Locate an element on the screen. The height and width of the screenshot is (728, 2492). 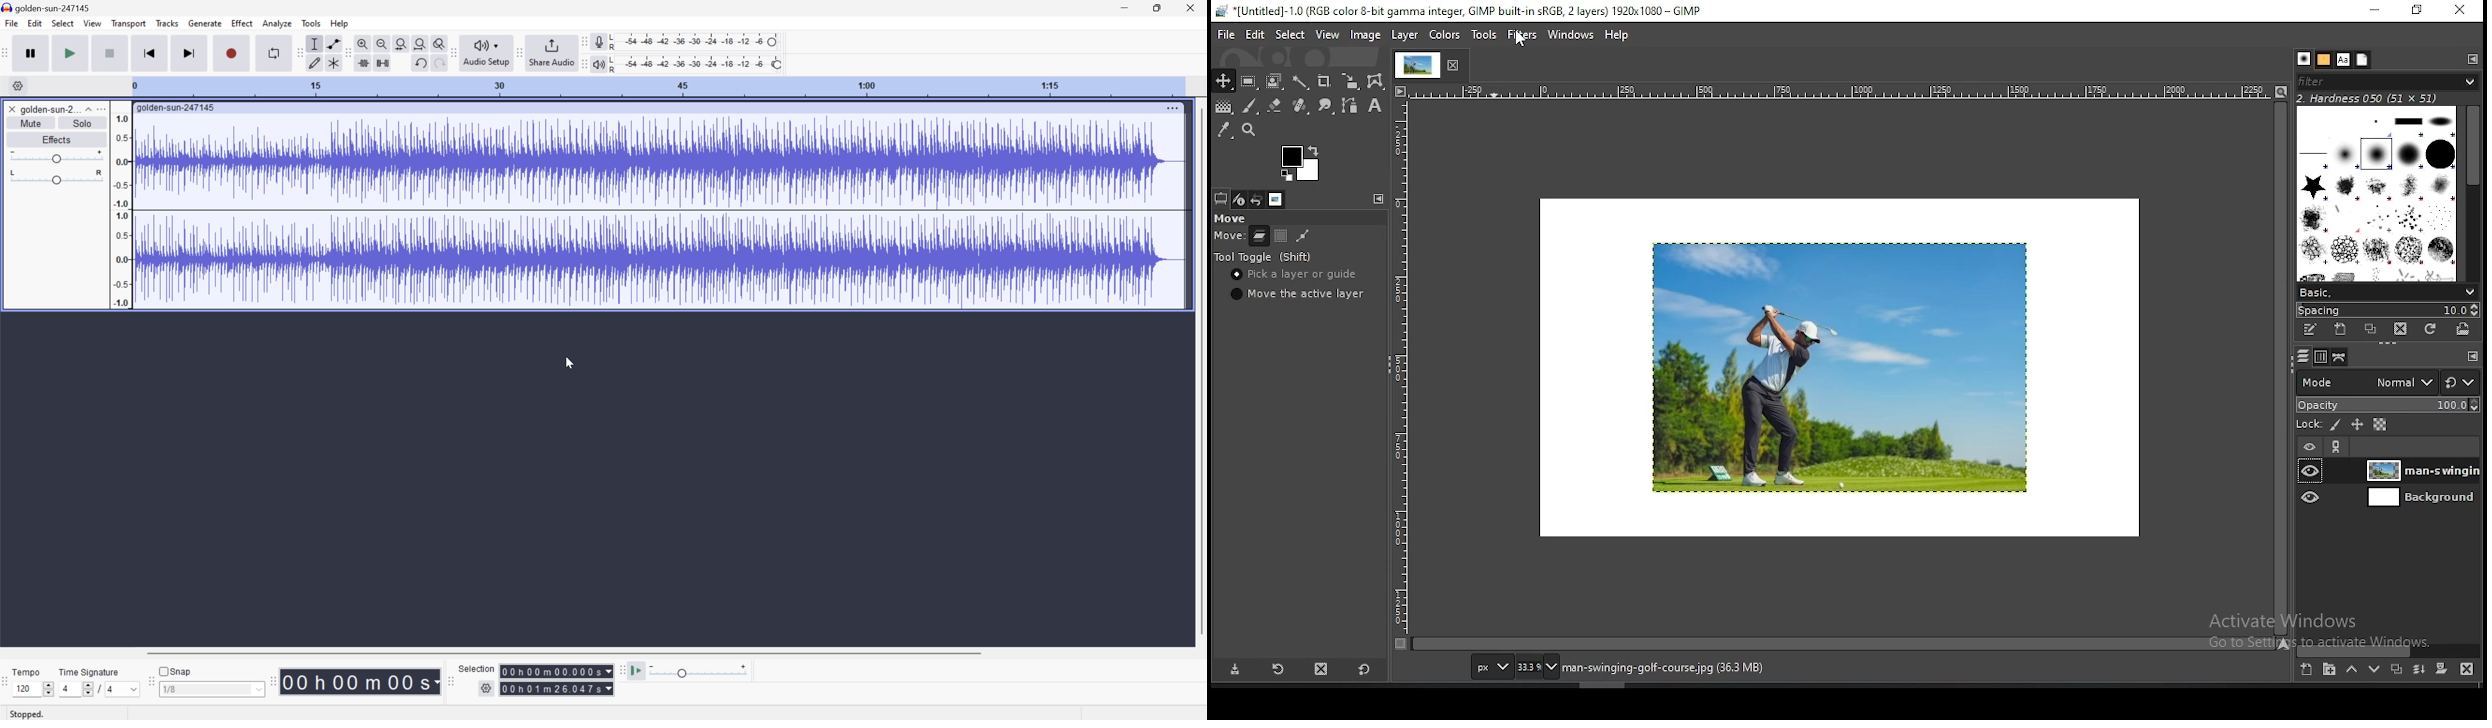
Record / Record new track is located at coordinates (231, 53).